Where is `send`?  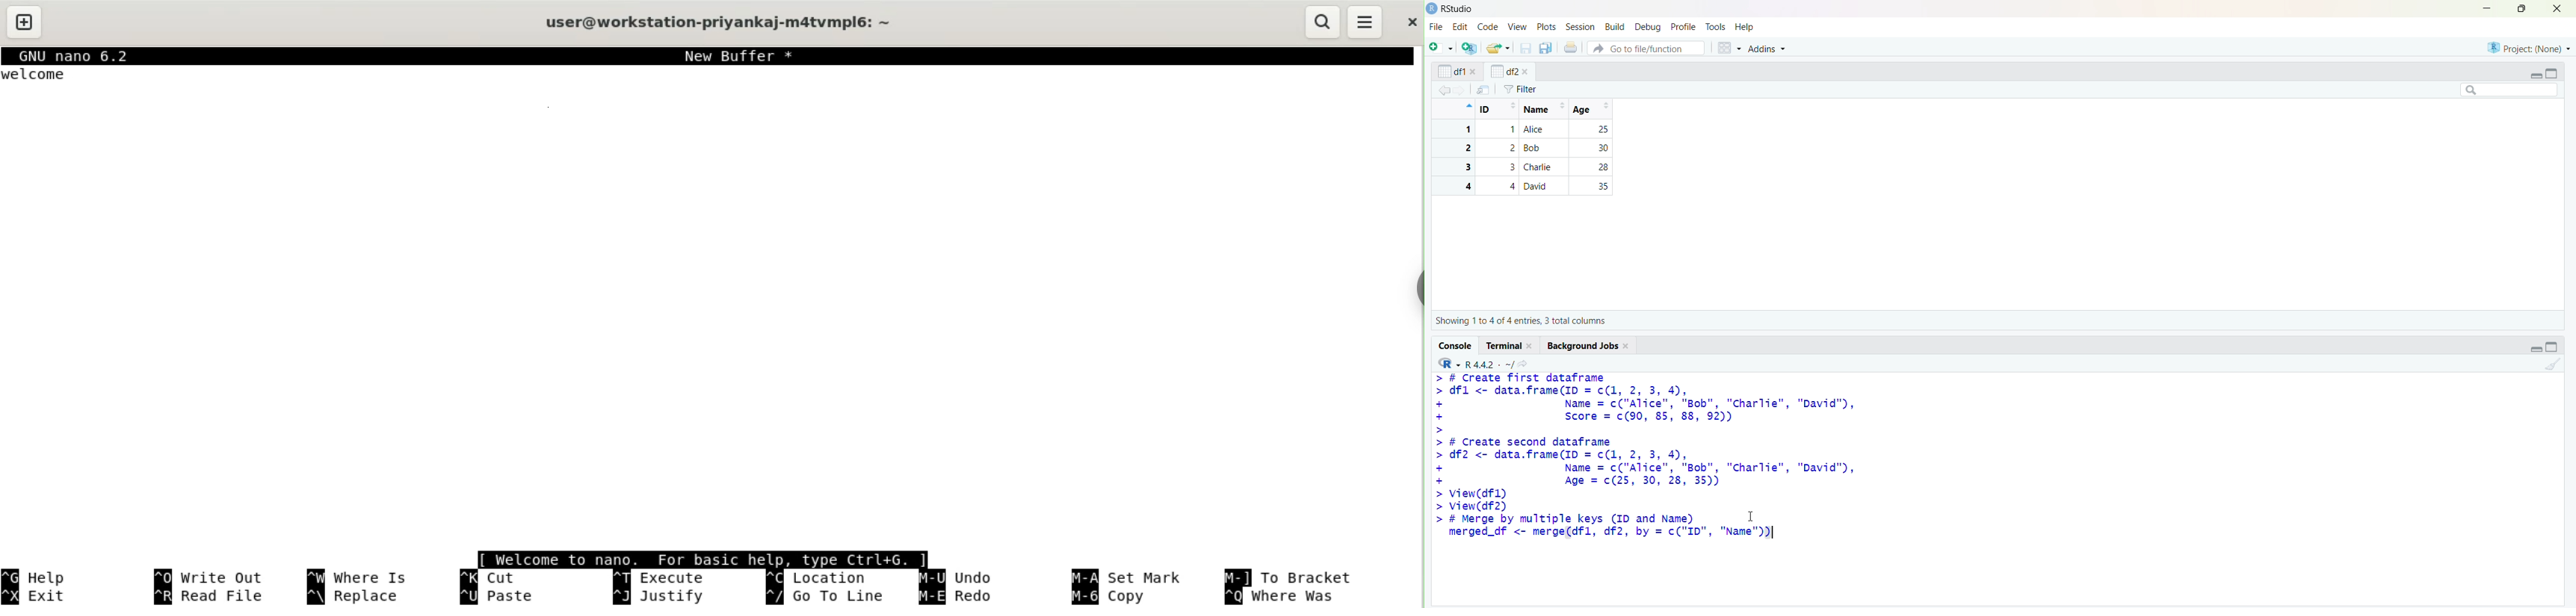 send is located at coordinates (1484, 89).